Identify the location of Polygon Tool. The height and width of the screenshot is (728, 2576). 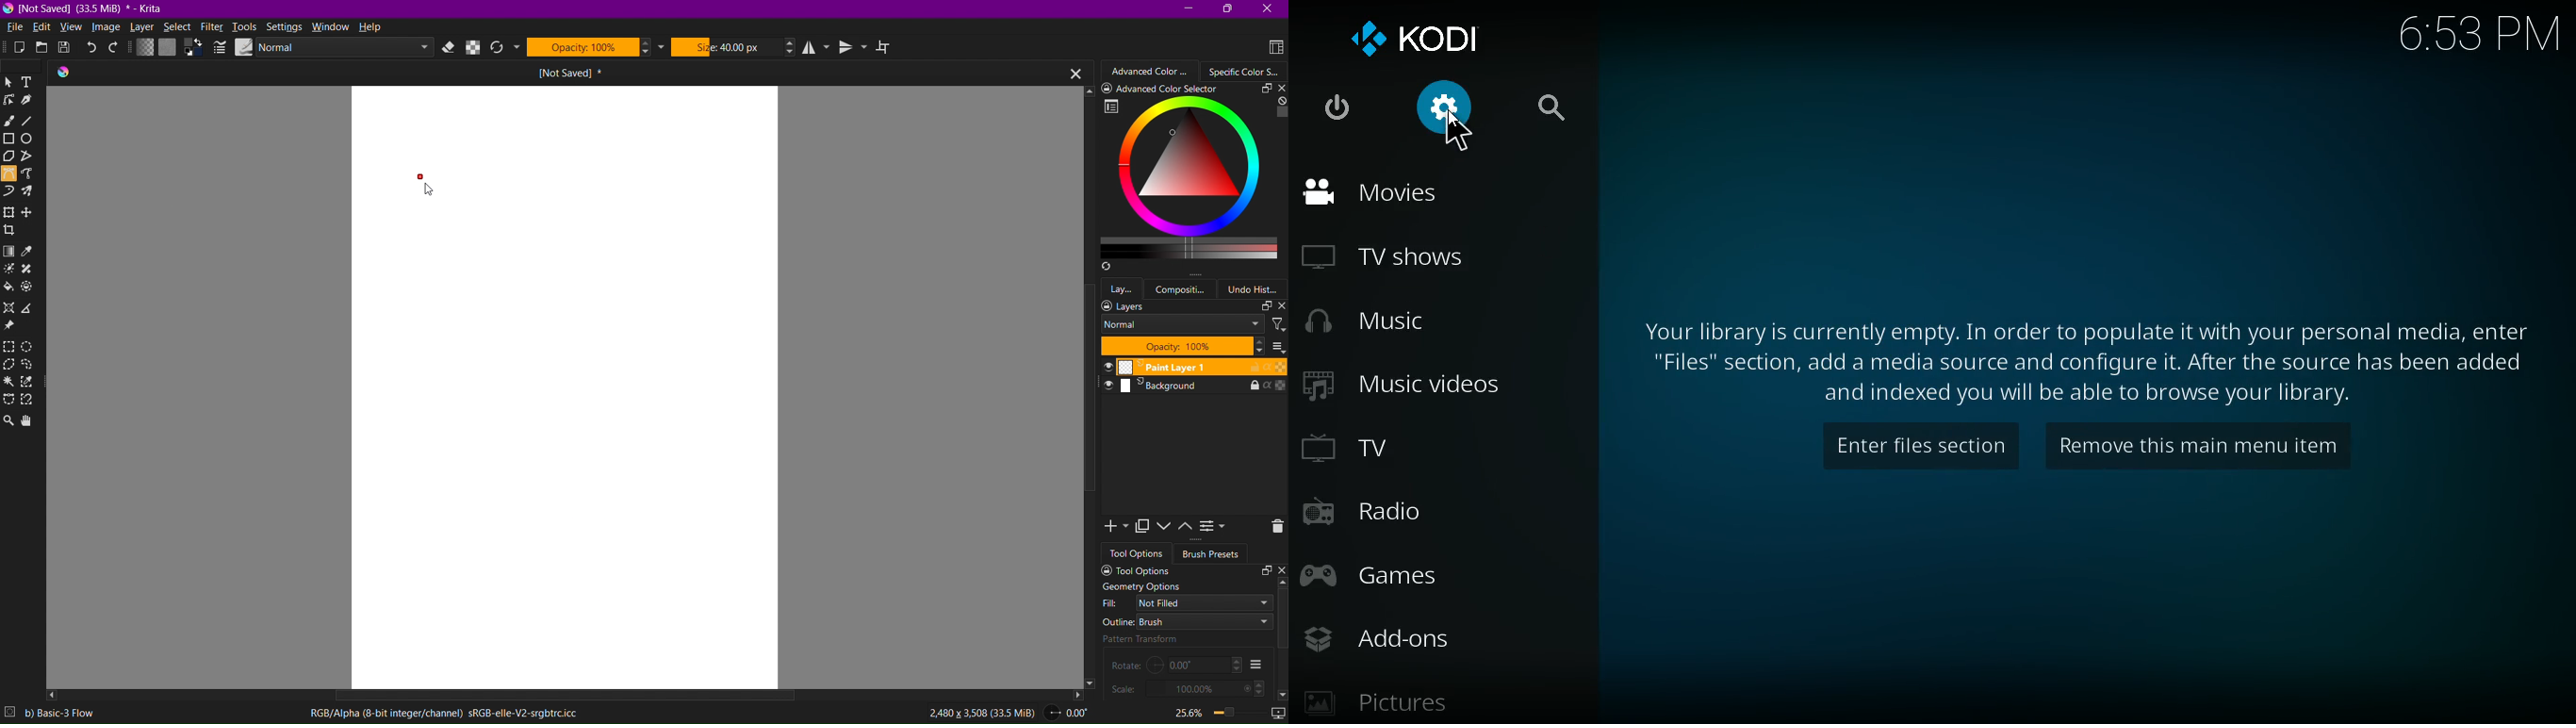
(11, 158).